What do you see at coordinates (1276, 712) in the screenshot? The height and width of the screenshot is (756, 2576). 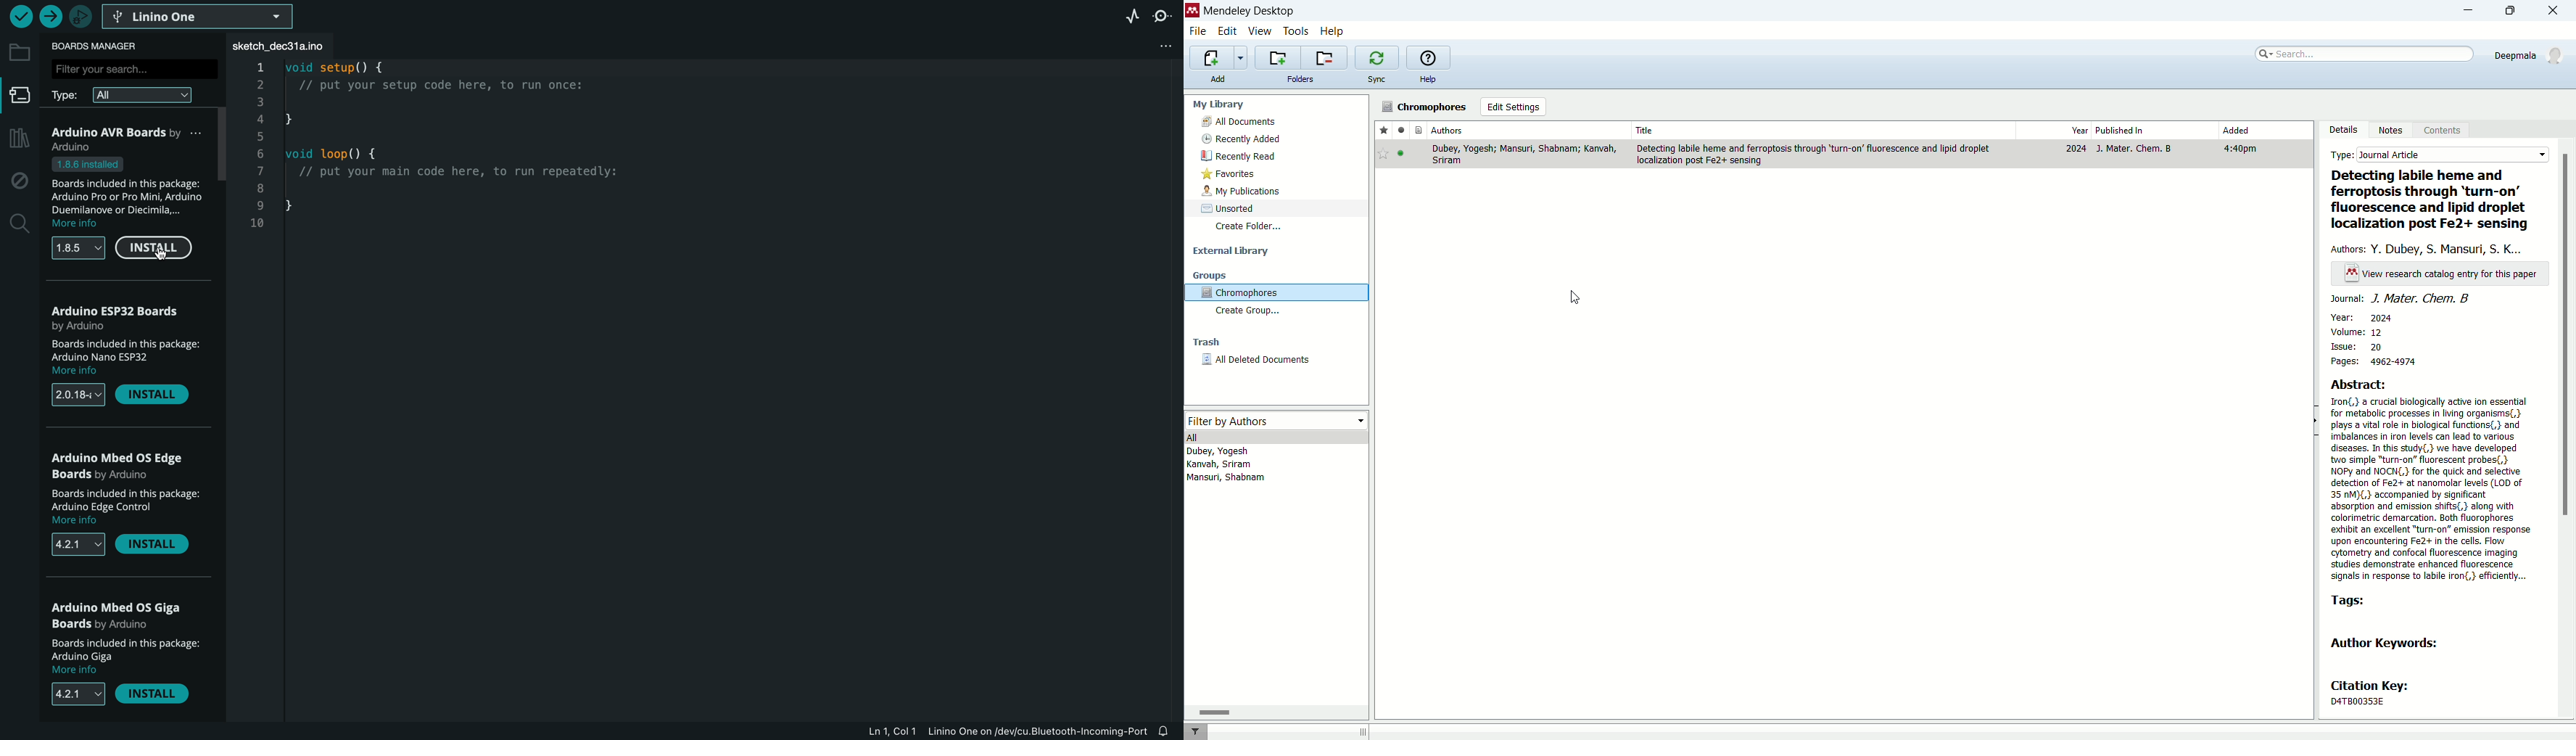 I see `horizontal scroll bar` at bounding box center [1276, 712].